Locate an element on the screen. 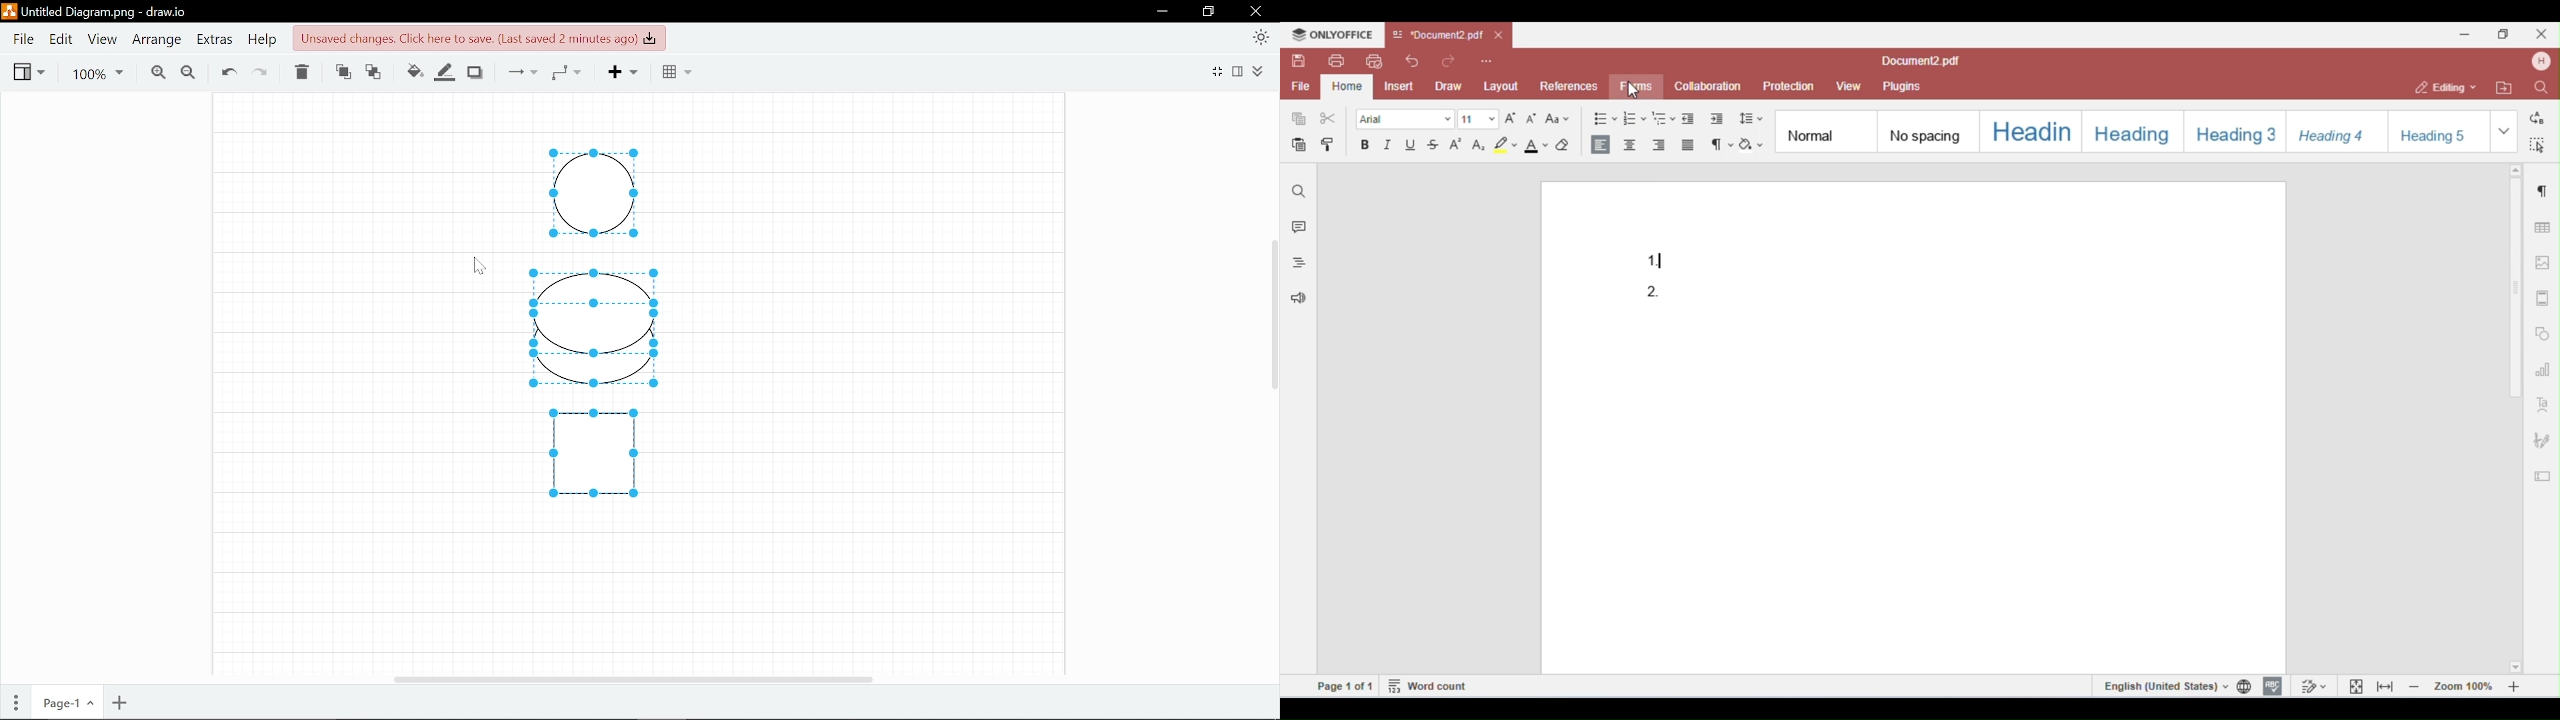  Diagram is located at coordinates (596, 312).